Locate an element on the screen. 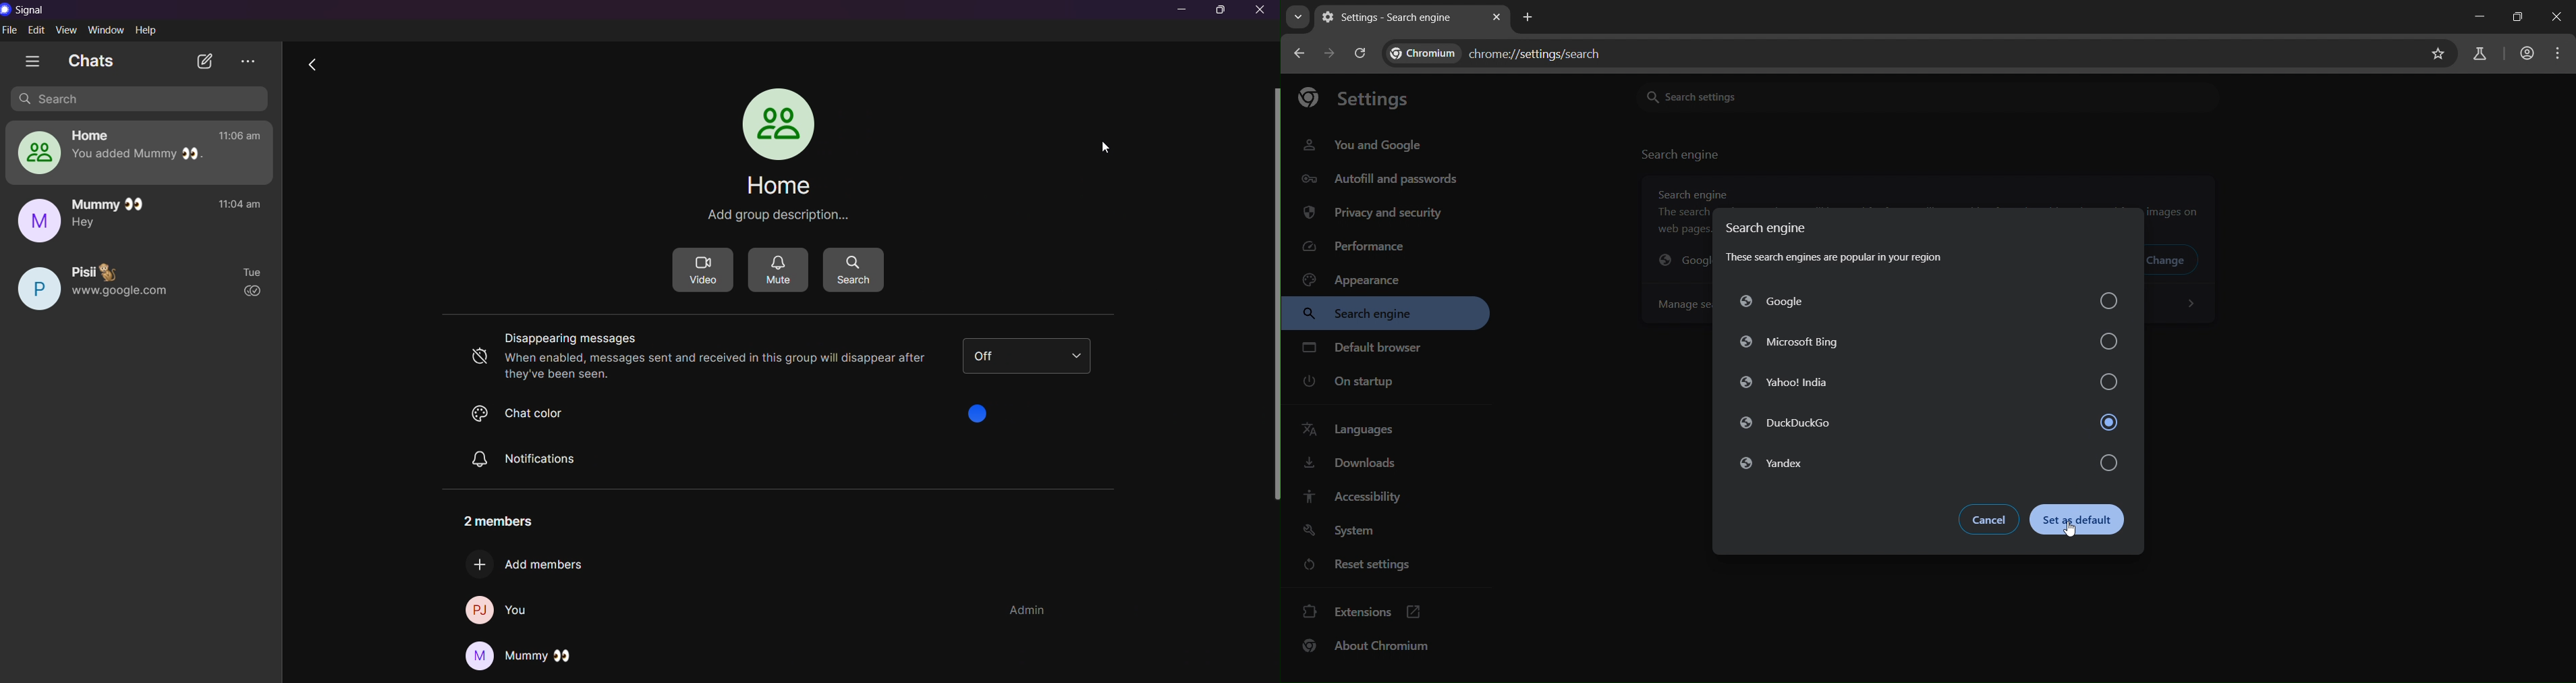 This screenshot has width=2576, height=700. menu is located at coordinates (2558, 54).